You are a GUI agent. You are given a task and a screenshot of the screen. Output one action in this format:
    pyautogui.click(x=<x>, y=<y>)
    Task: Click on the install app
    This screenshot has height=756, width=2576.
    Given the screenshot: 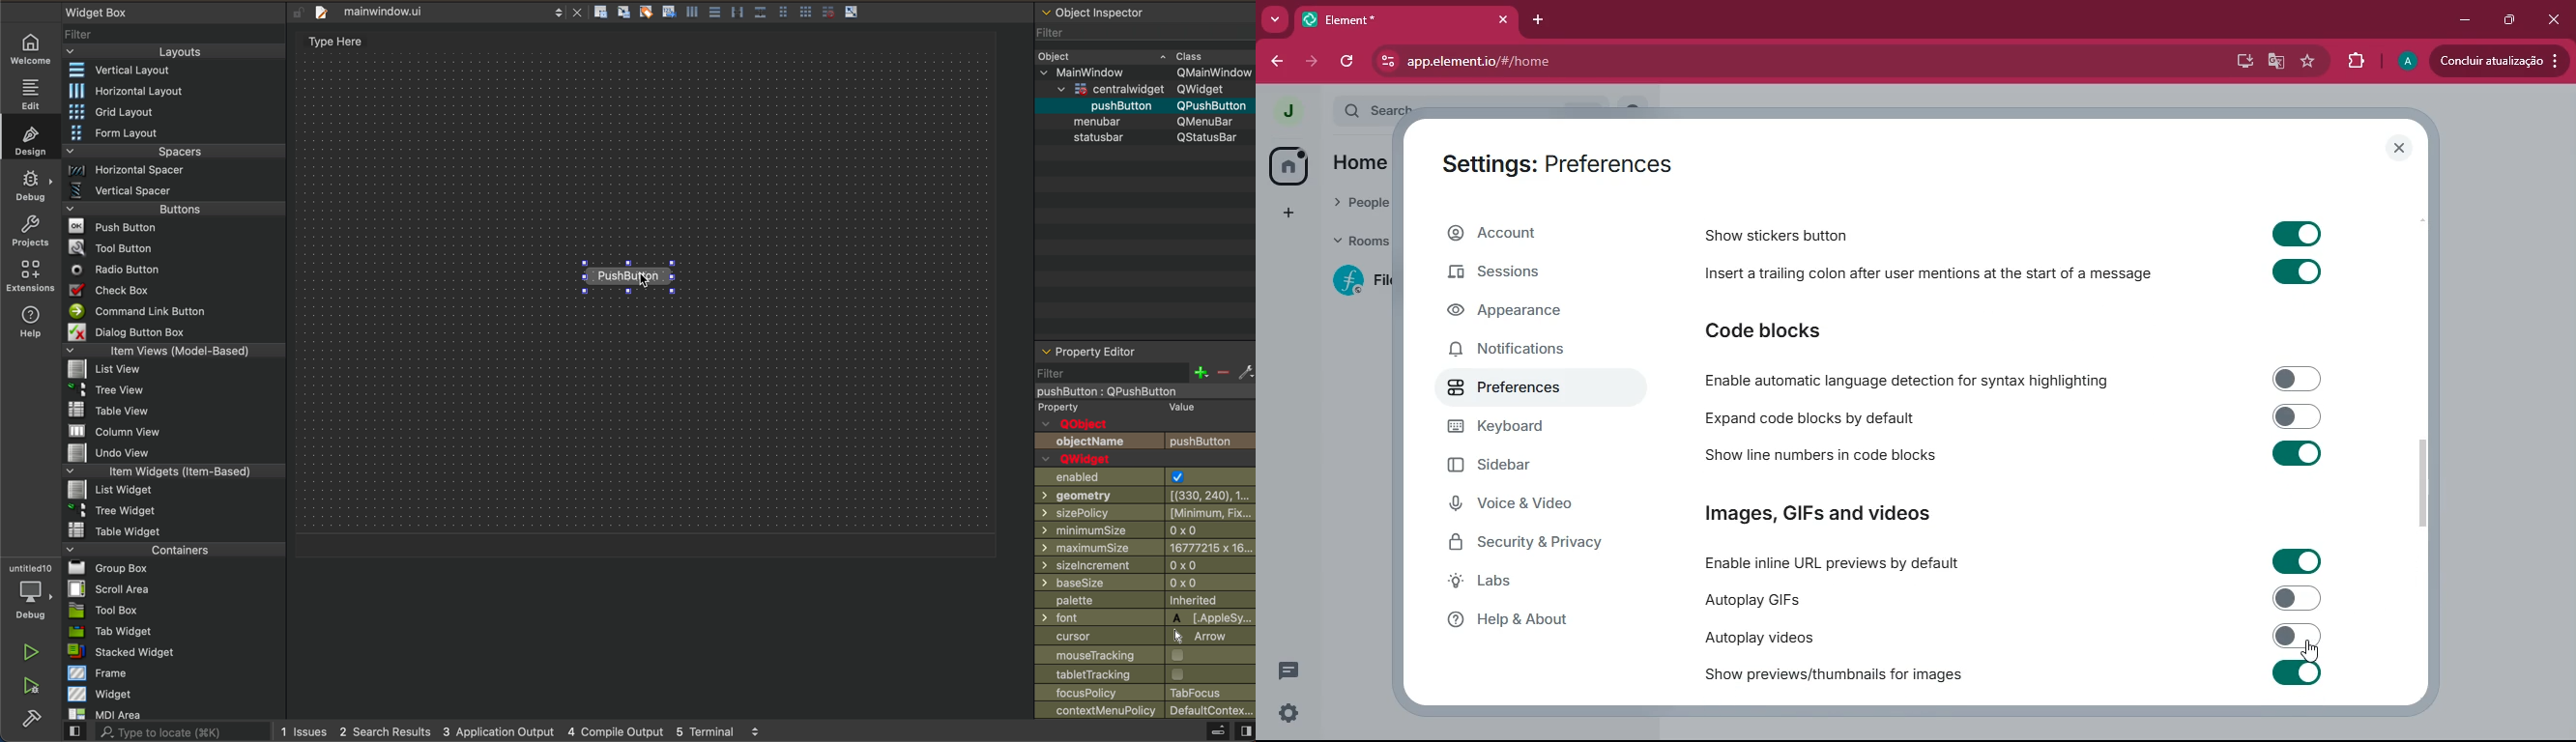 What is the action you would take?
    pyautogui.click(x=2238, y=59)
    